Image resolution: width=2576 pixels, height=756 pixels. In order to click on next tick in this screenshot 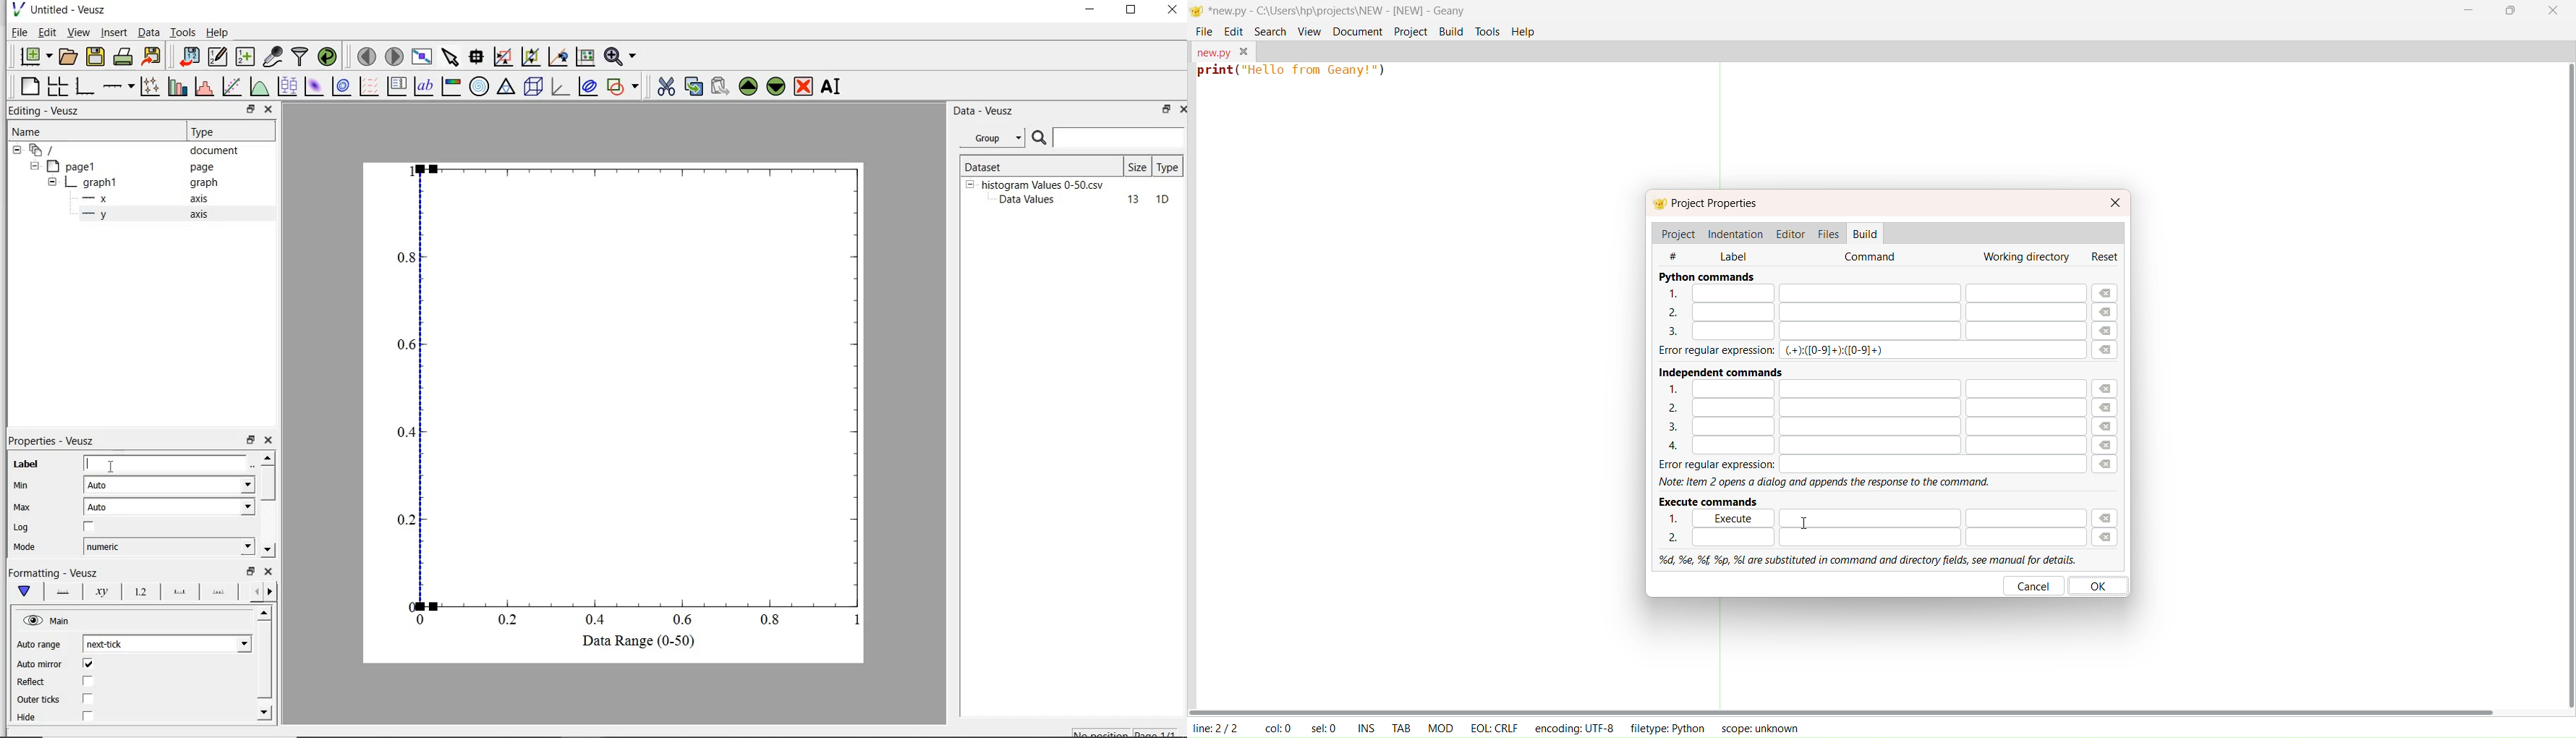, I will do `click(167, 644)`.